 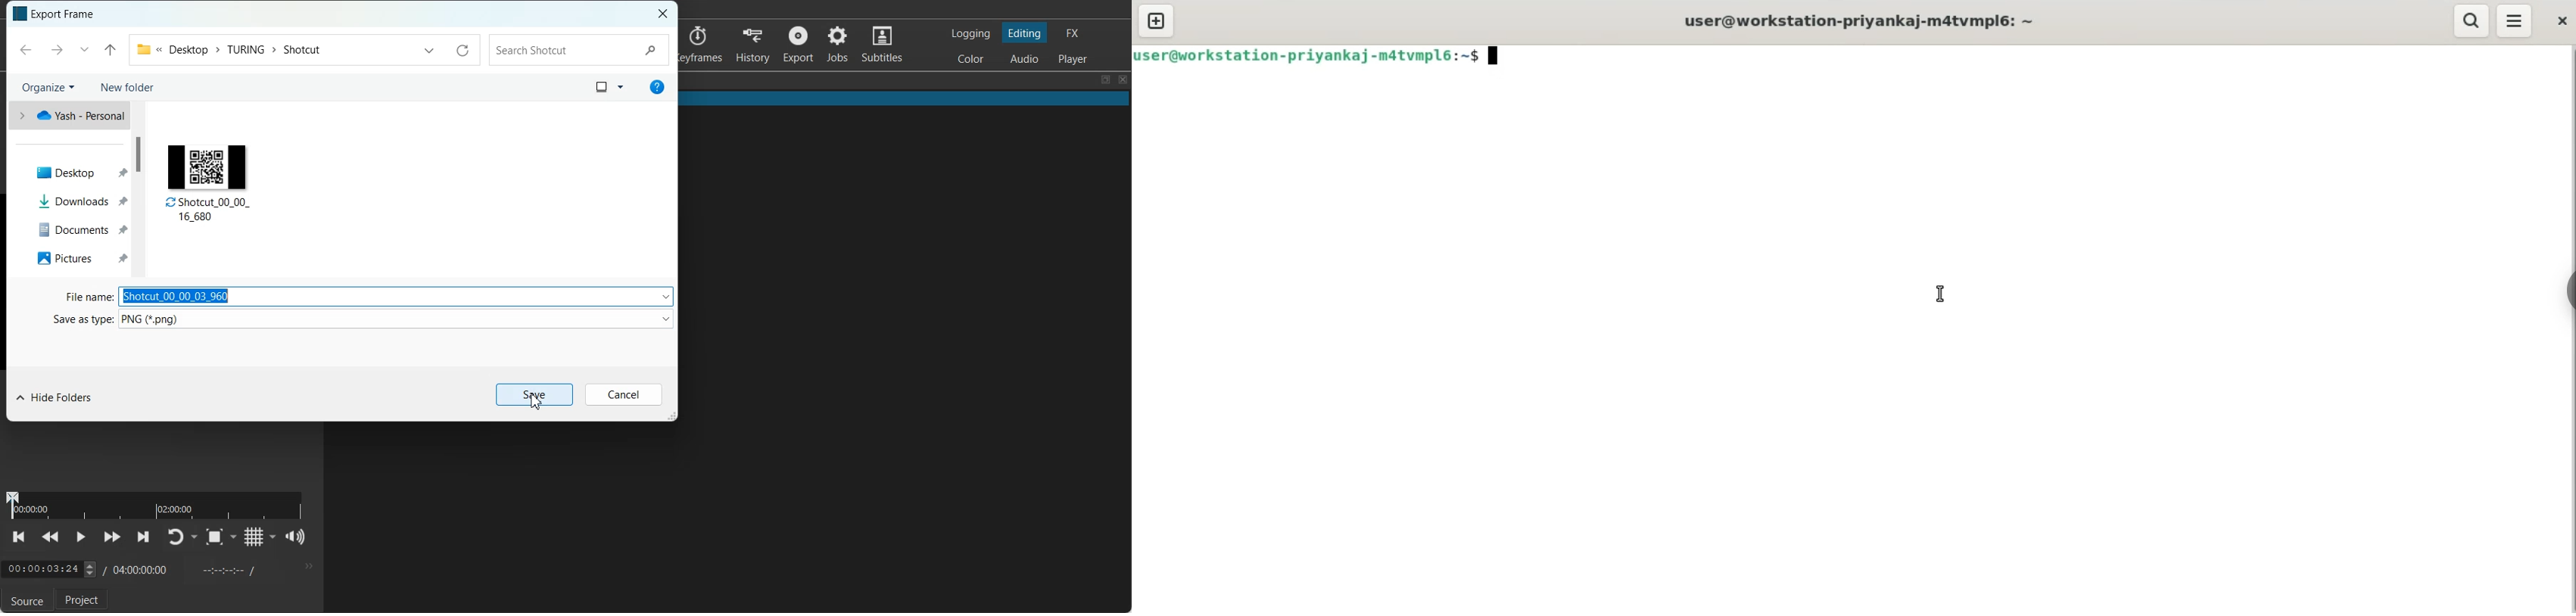 What do you see at coordinates (209, 179) in the screenshot?
I see `File` at bounding box center [209, 179].